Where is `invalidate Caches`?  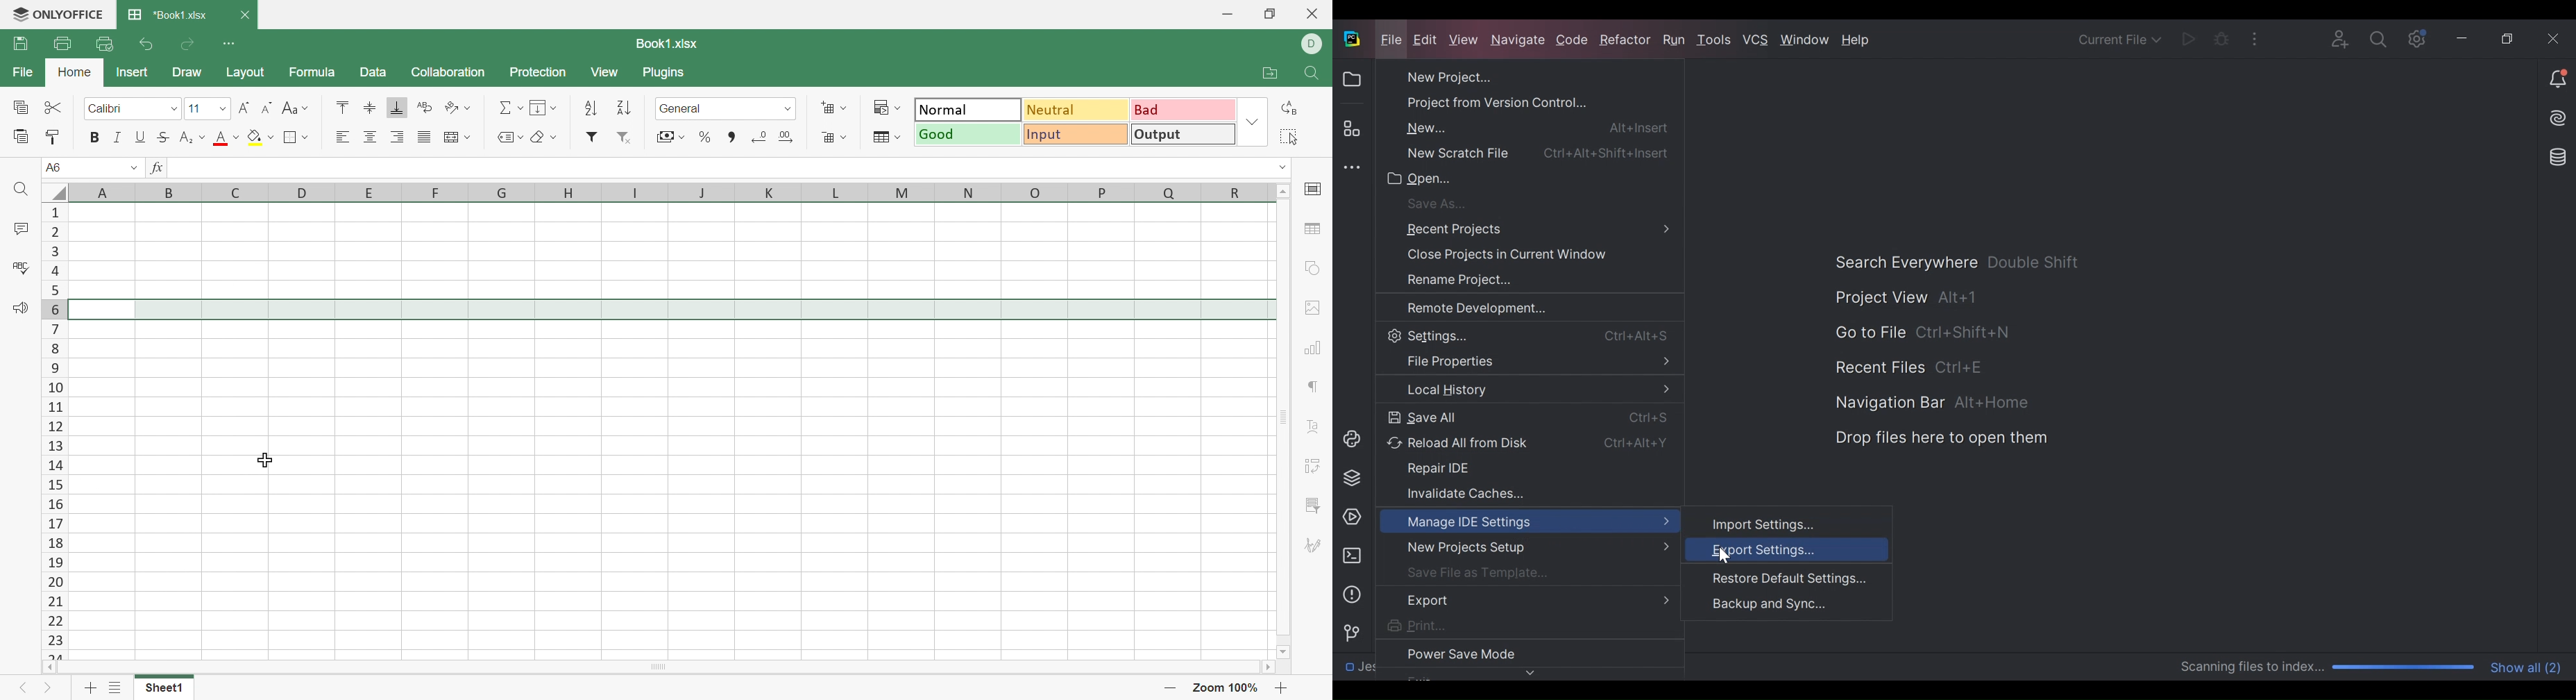
invalidate Caches is located at coordinates (1511, 493).